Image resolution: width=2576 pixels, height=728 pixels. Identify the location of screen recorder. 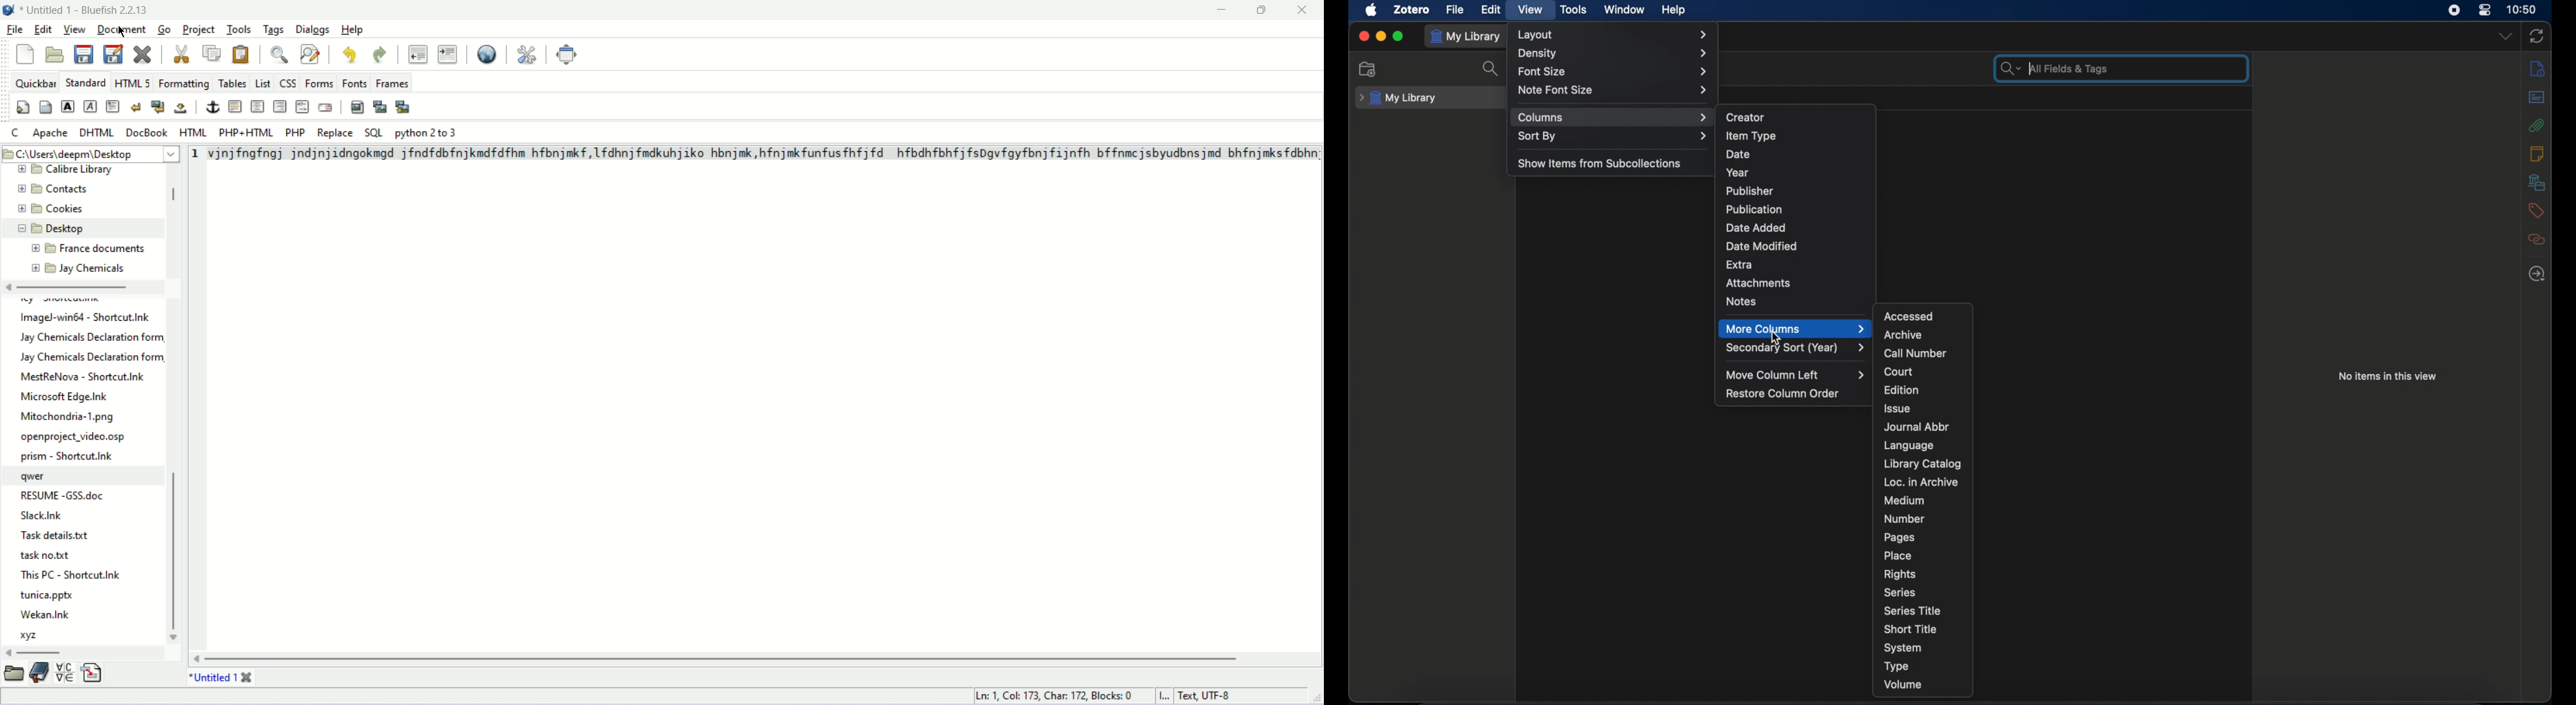
(2454, 10).